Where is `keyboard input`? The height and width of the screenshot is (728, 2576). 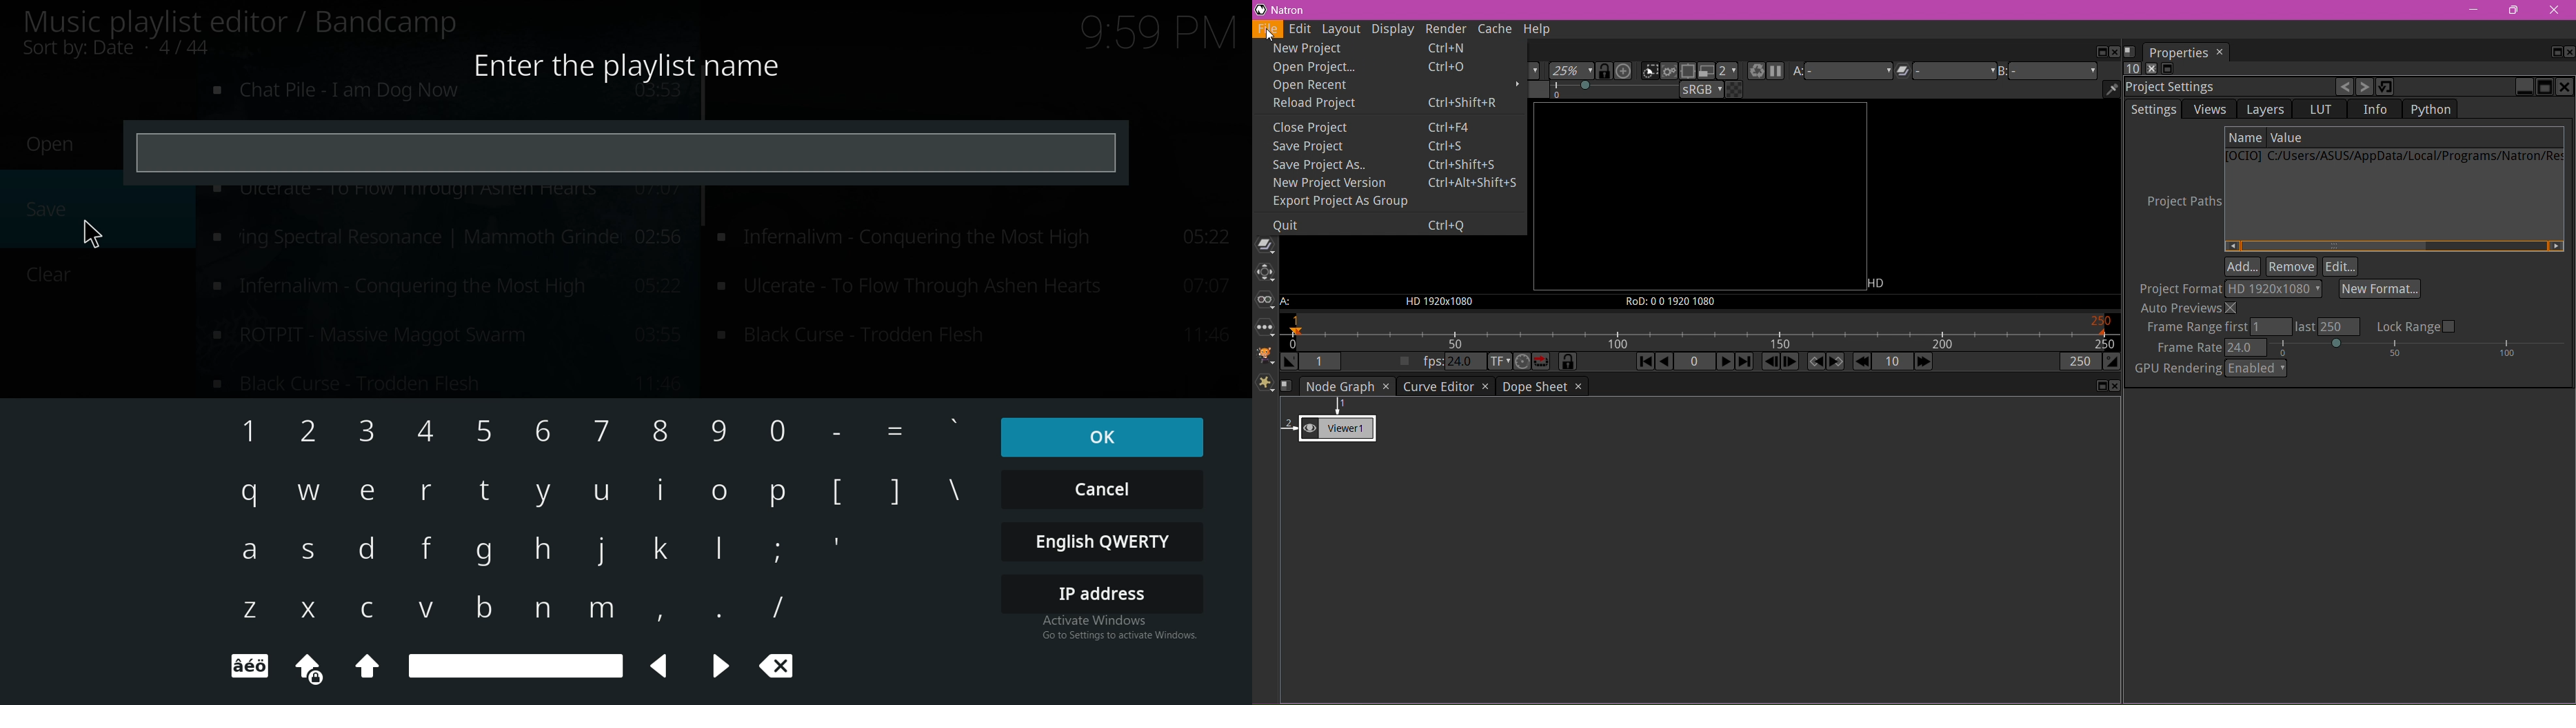
keyboard input is located at coordinates (429, 431).